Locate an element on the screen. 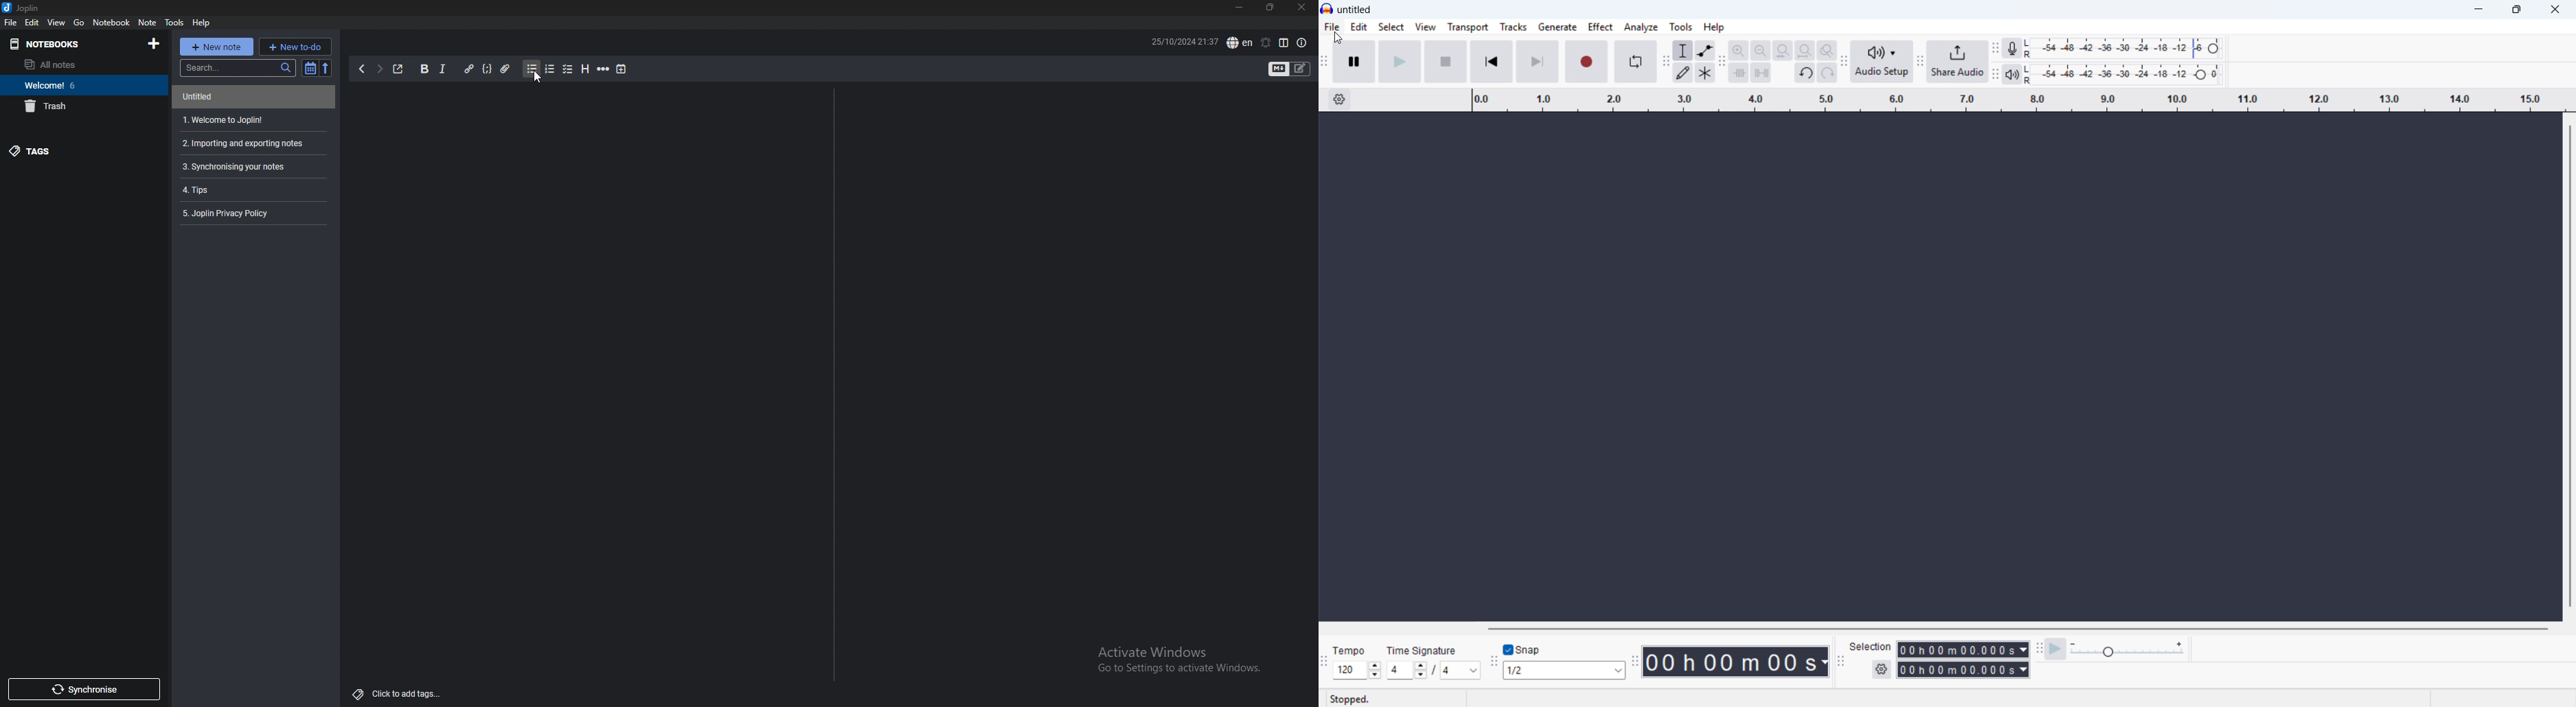 This screenshot has width=2576, height=728. search bar is located at coordinates (235, 69).